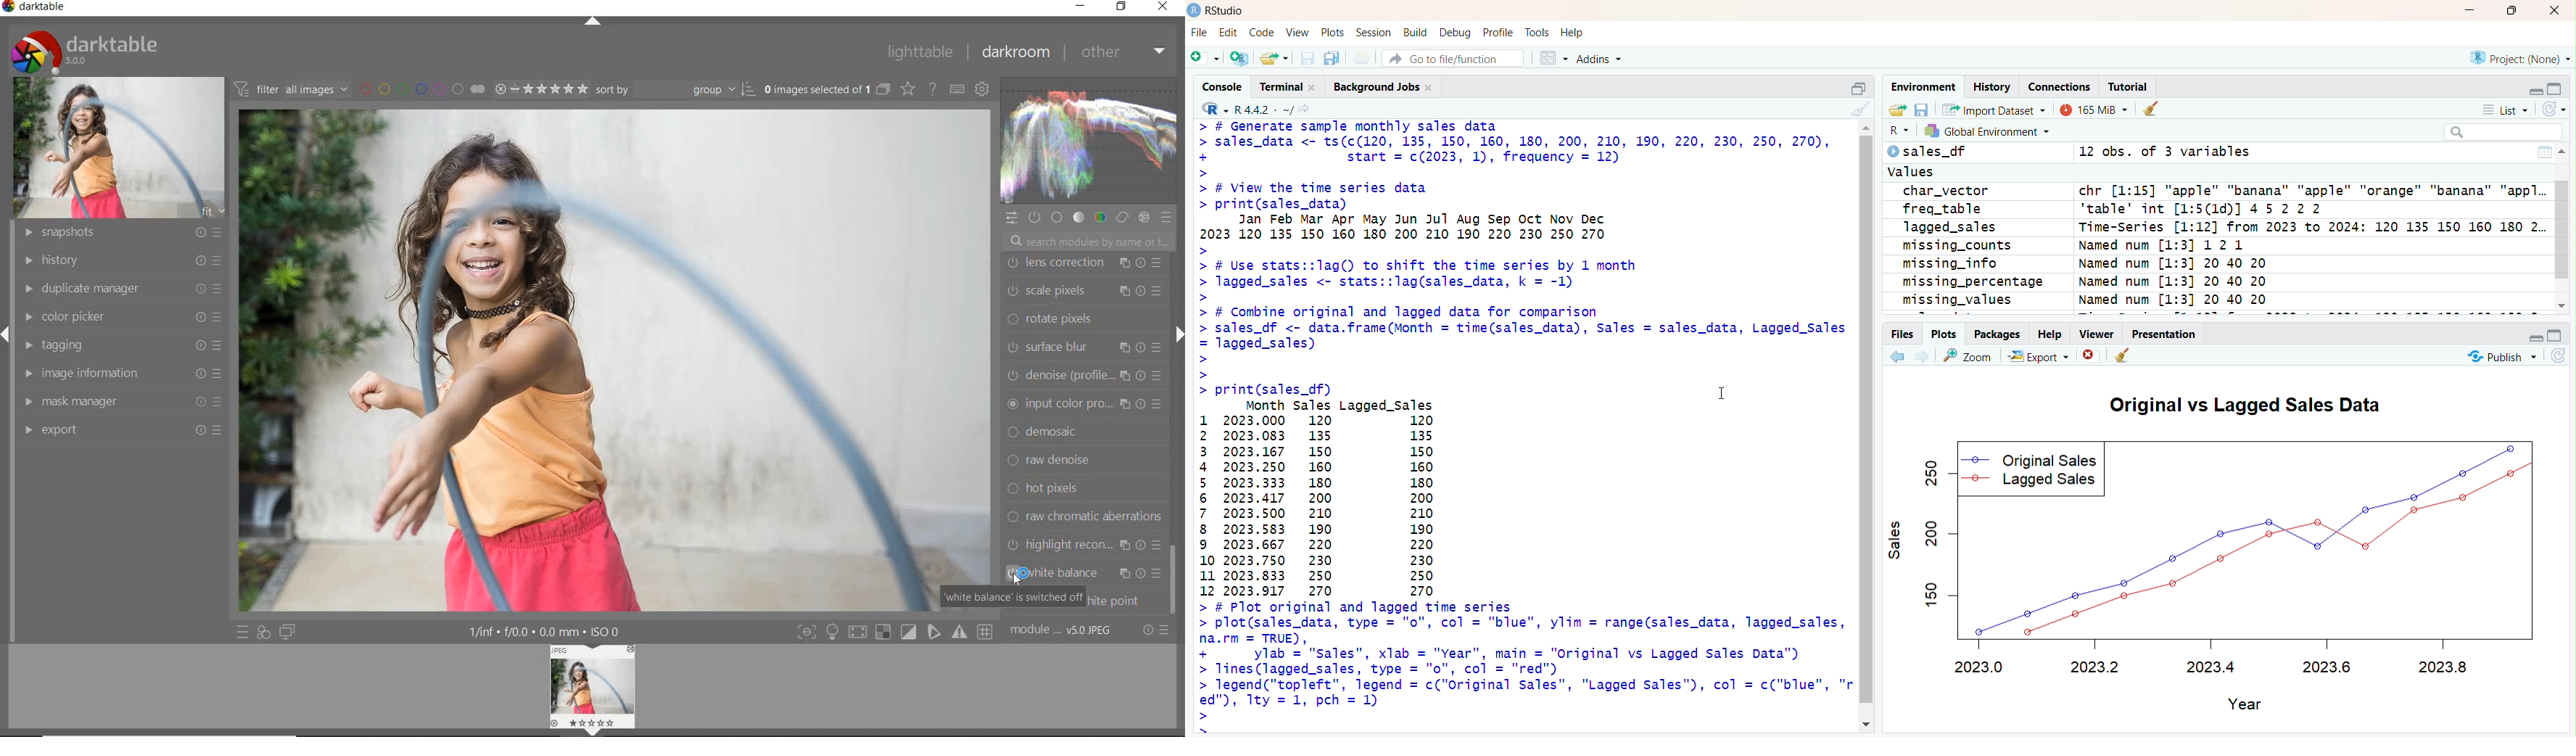 This screenshot has height=756, width=2576. I want to click on 'WHITE BALANCE' IS SWITCHED OFF, so click(1014, 596).